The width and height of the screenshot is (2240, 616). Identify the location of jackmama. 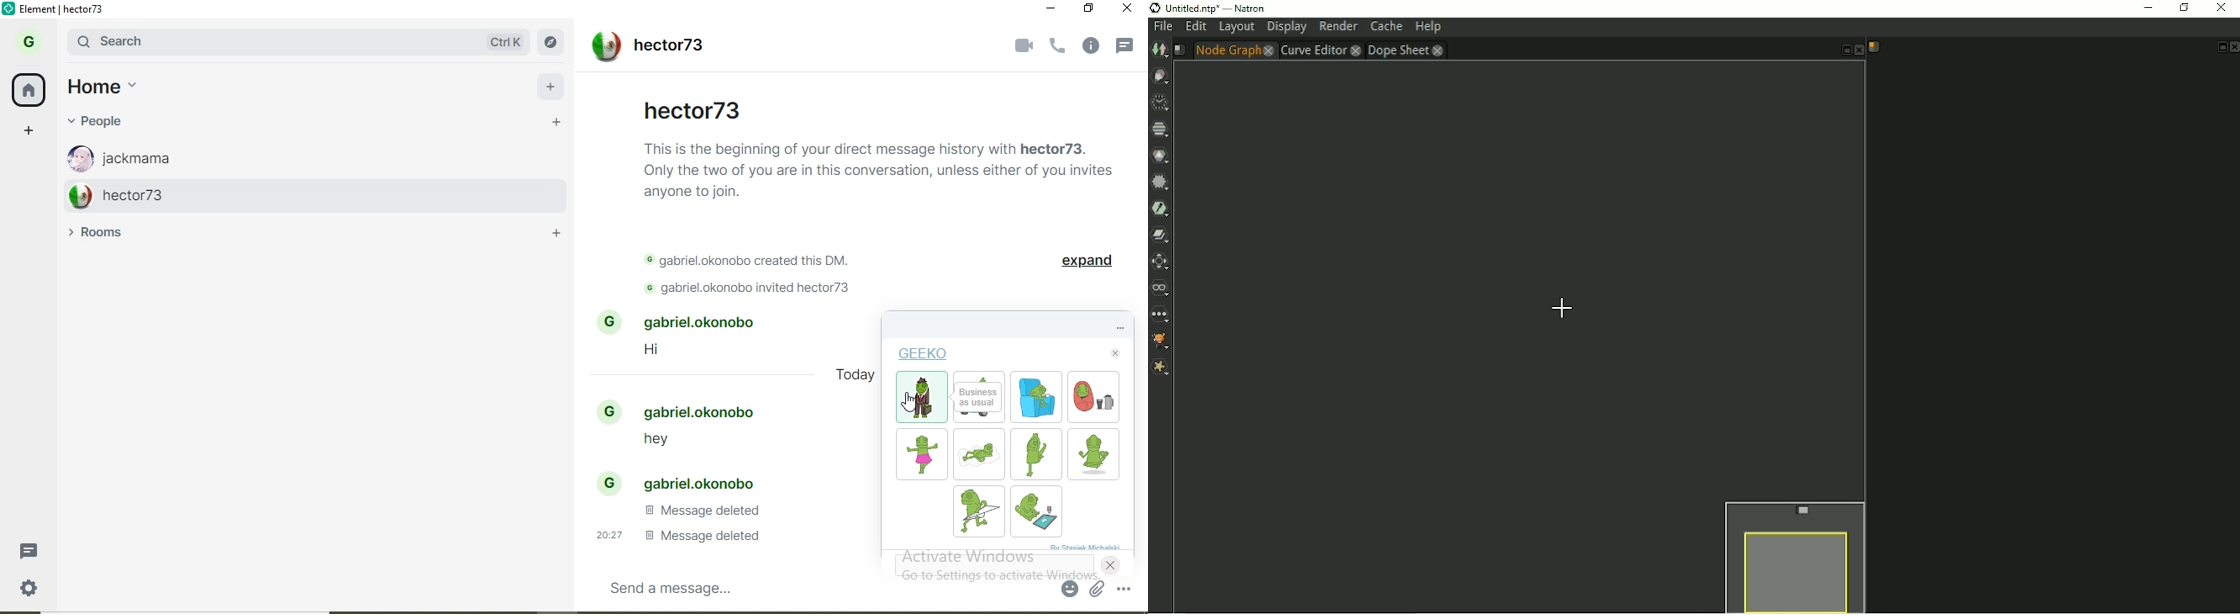
(289, 155).